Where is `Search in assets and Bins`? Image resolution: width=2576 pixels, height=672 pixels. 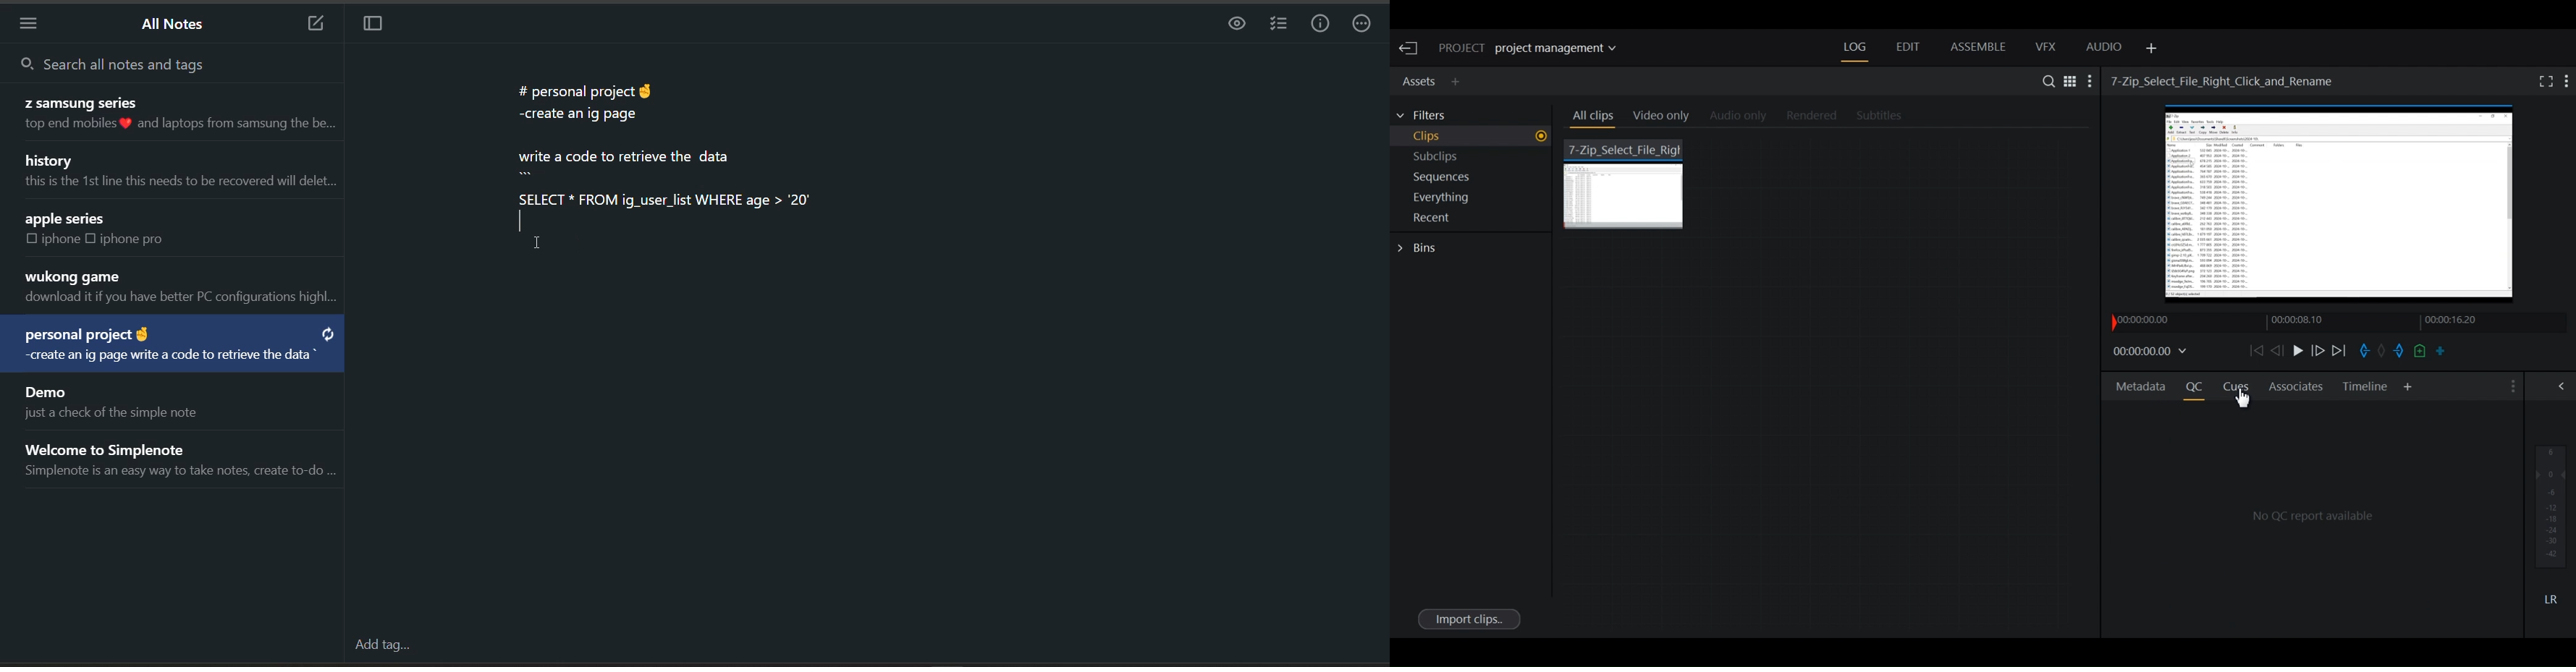 Search in assets and Bins is located at coordinates (2045, 81).